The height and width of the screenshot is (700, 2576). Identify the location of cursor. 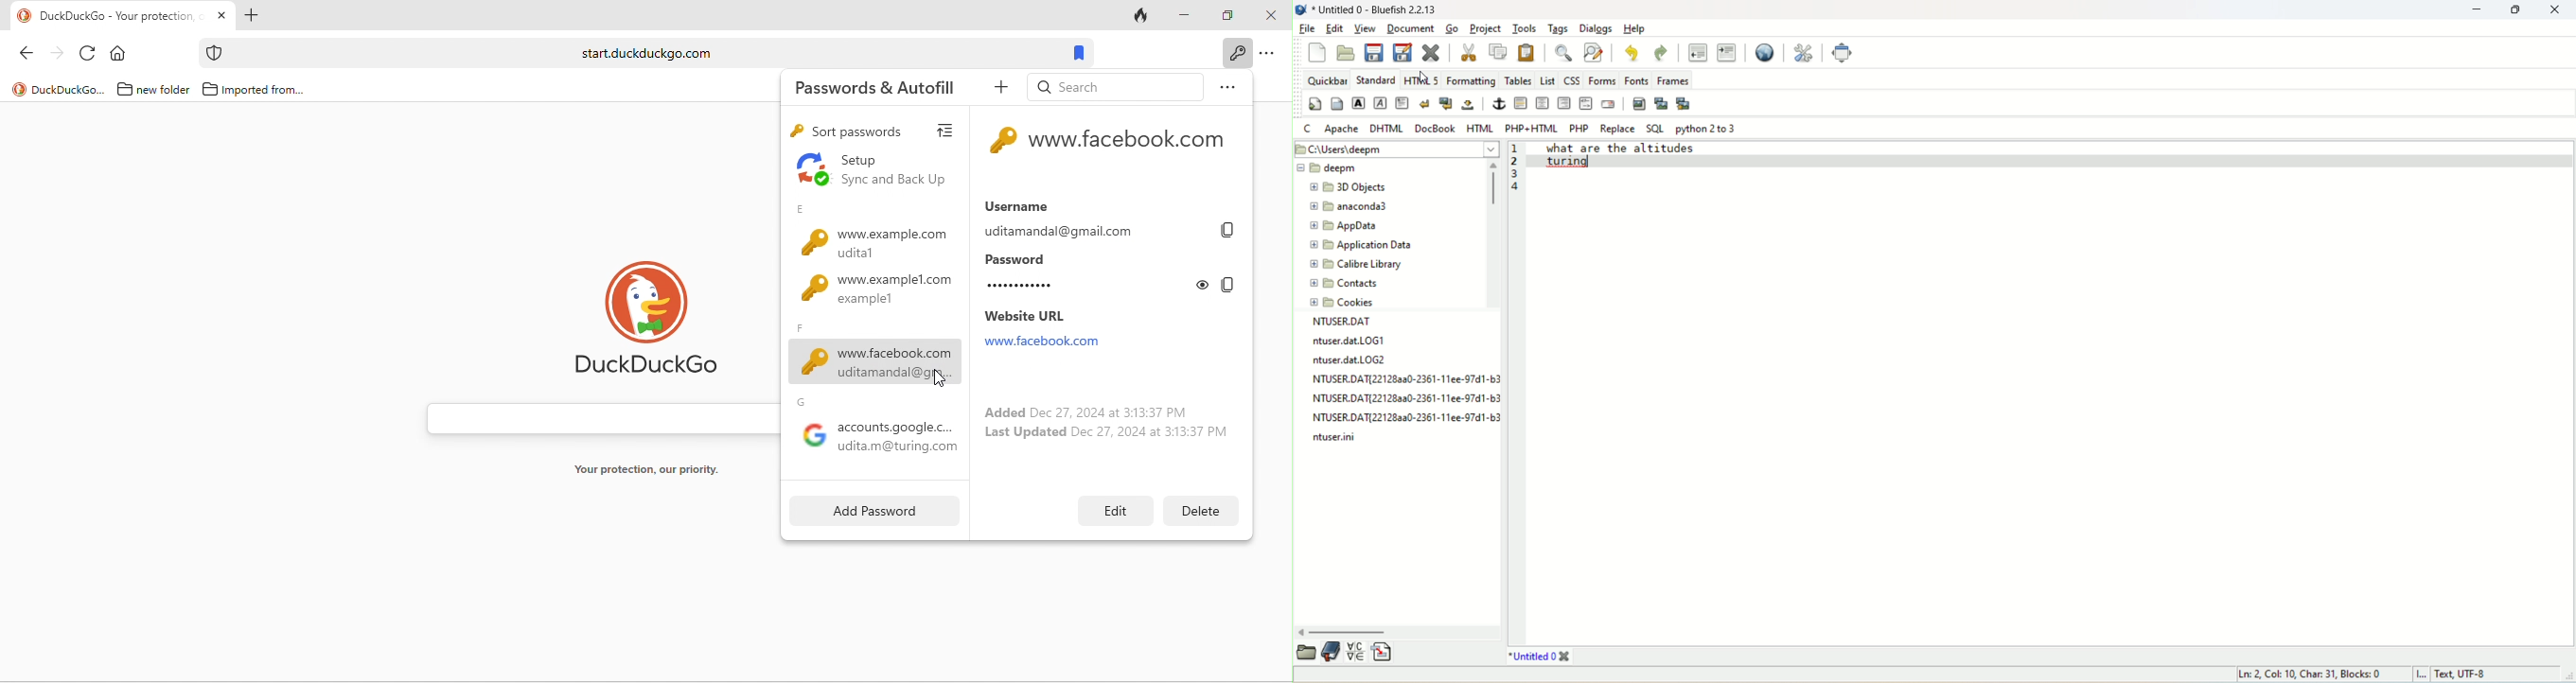
(1547, 160).